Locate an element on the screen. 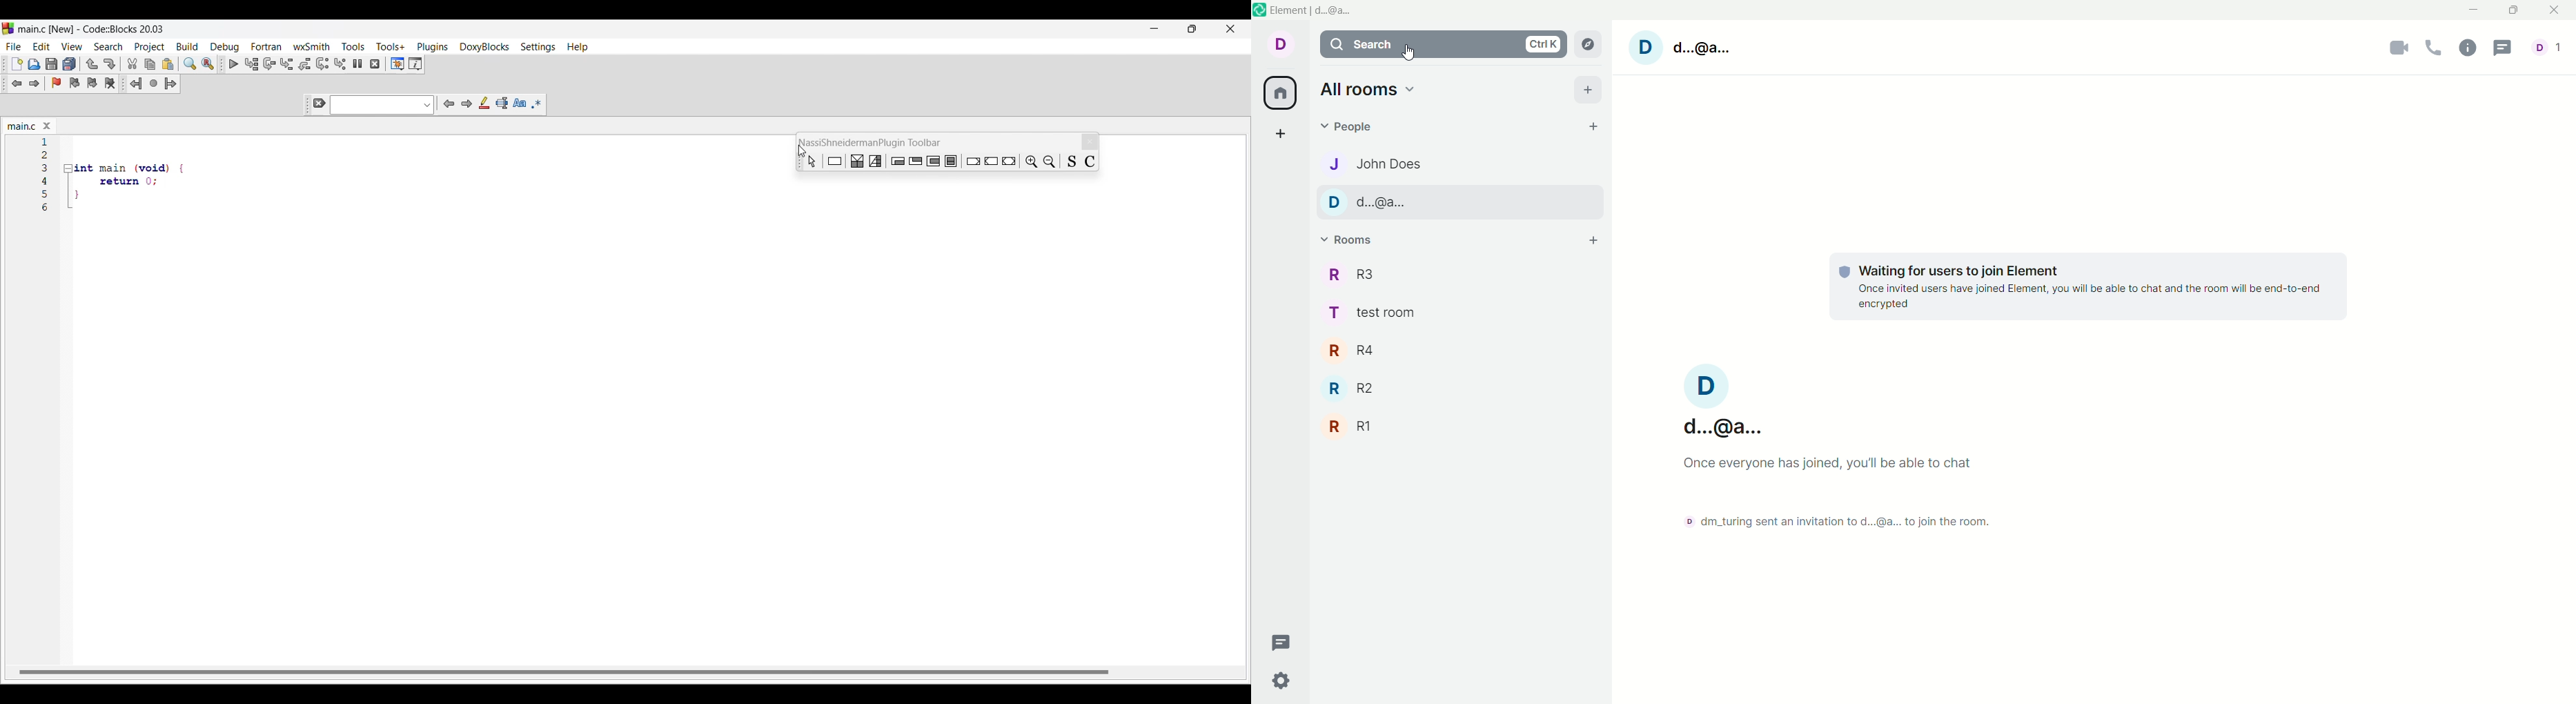   is located at coordinates (836, 161).